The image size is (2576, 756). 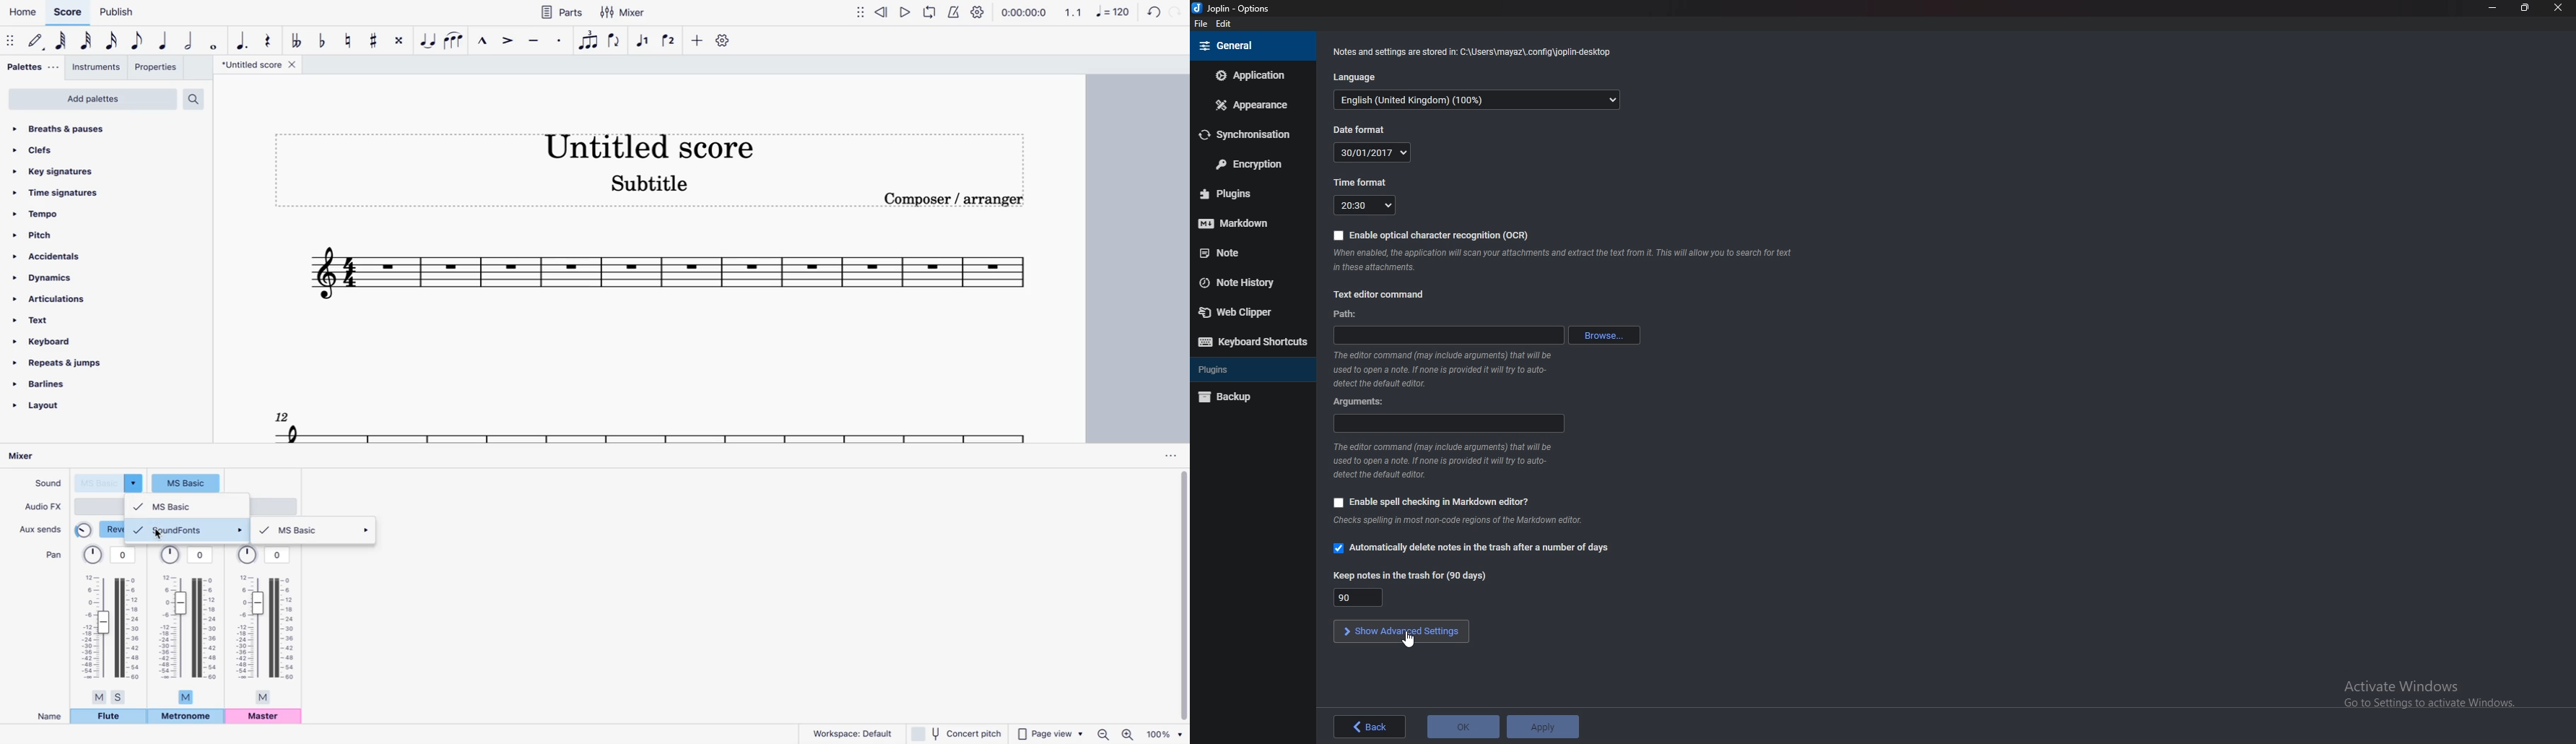 I want to click on tenuto, so click(x=535, y=40).